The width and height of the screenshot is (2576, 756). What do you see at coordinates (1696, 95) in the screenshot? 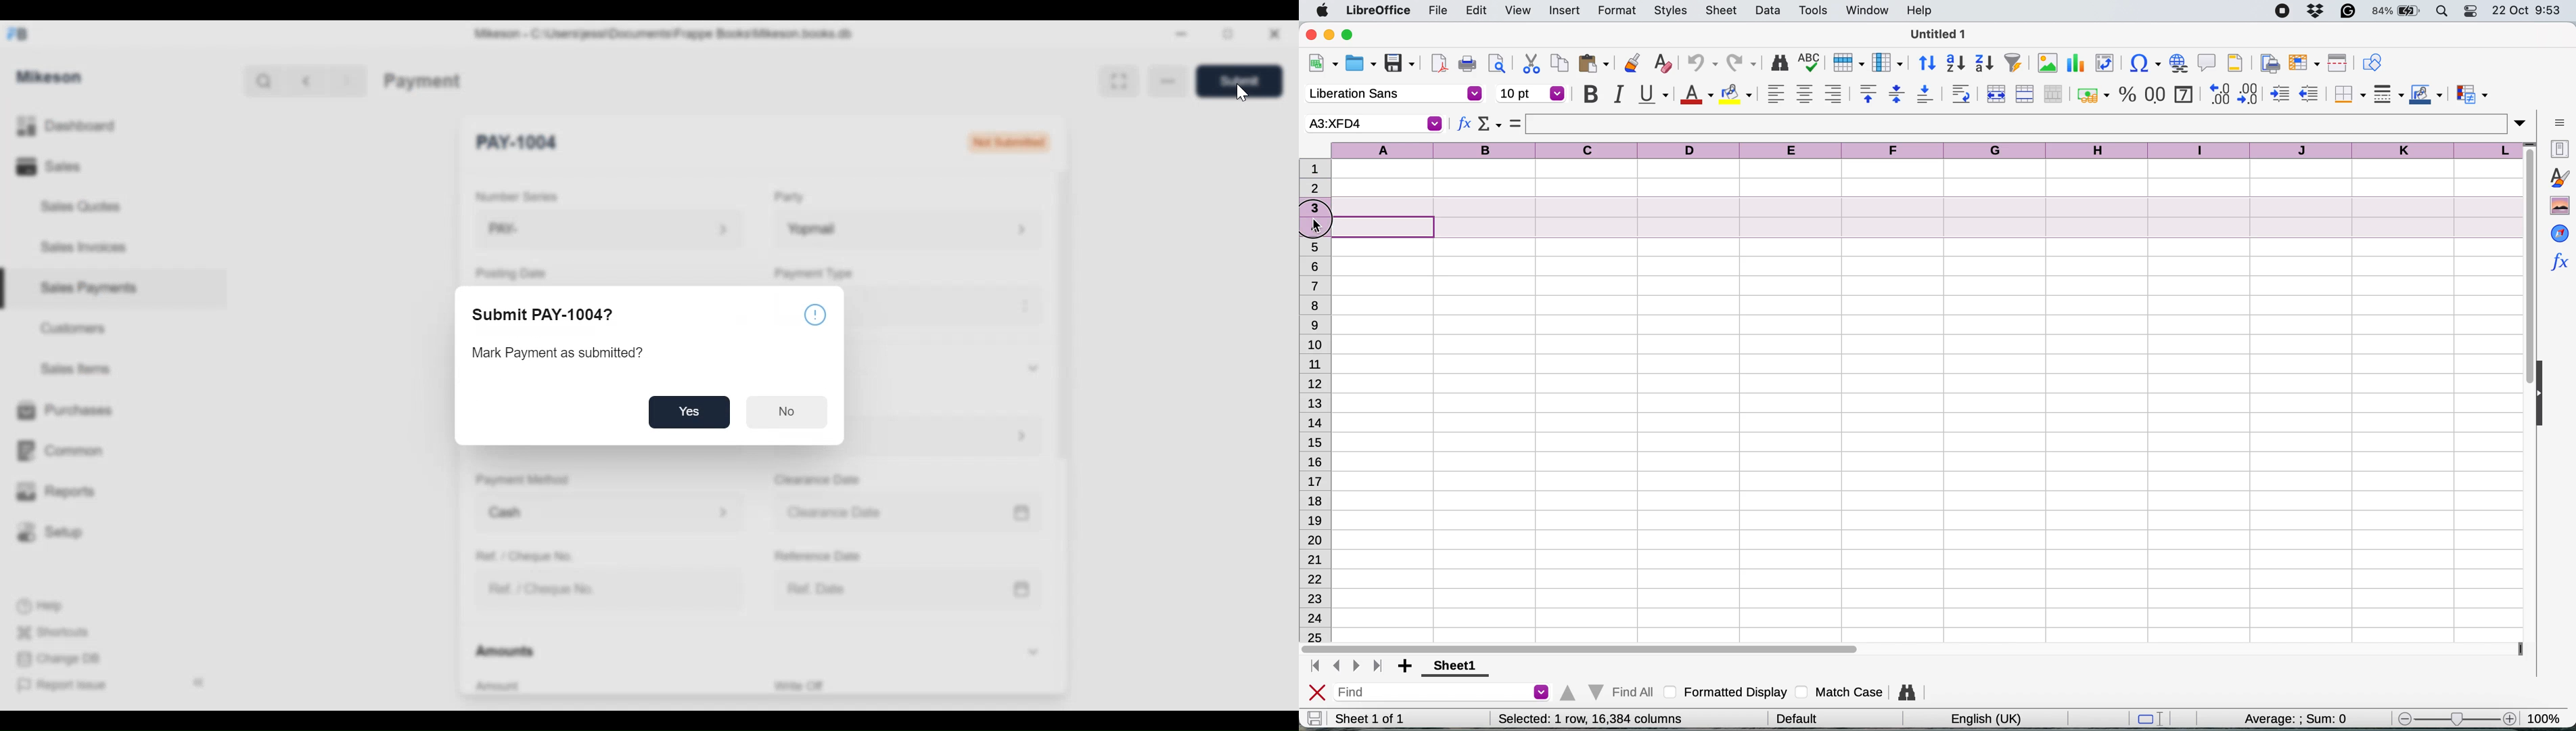
I see `text color` at bounding box center [1696, 95].